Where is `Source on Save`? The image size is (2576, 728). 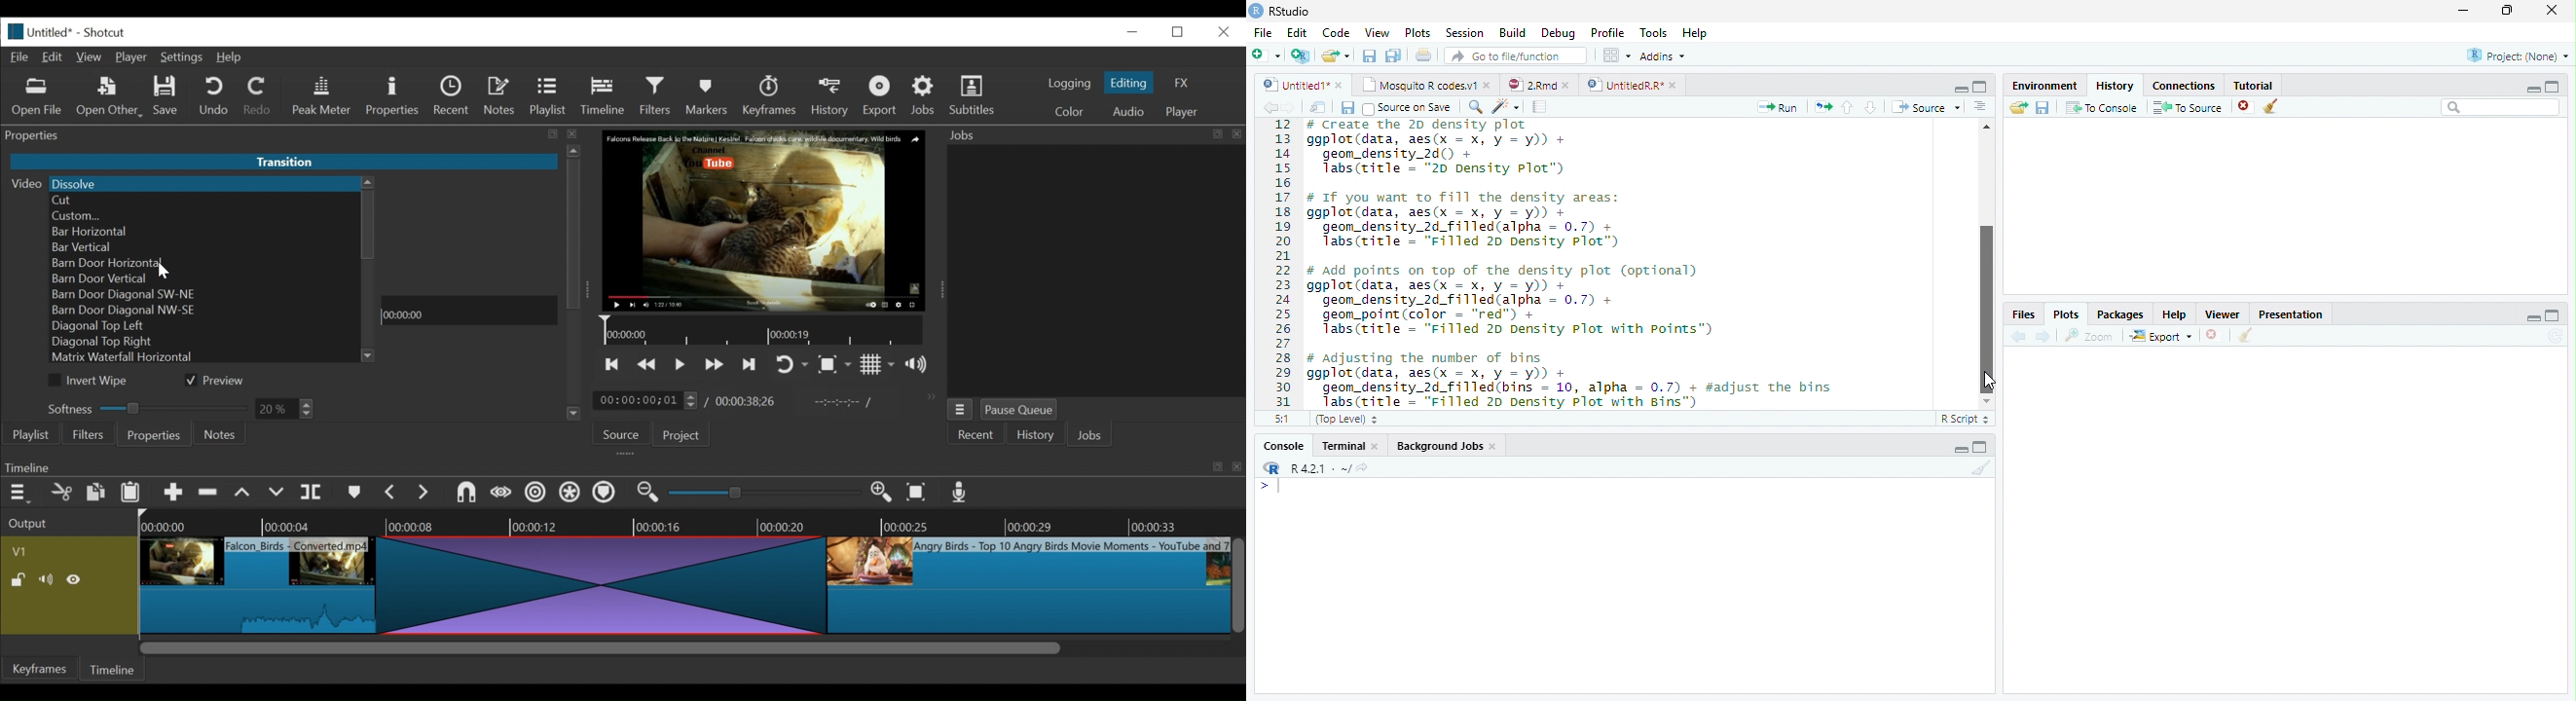
Source on Save is located at coordinates (1405, 108).